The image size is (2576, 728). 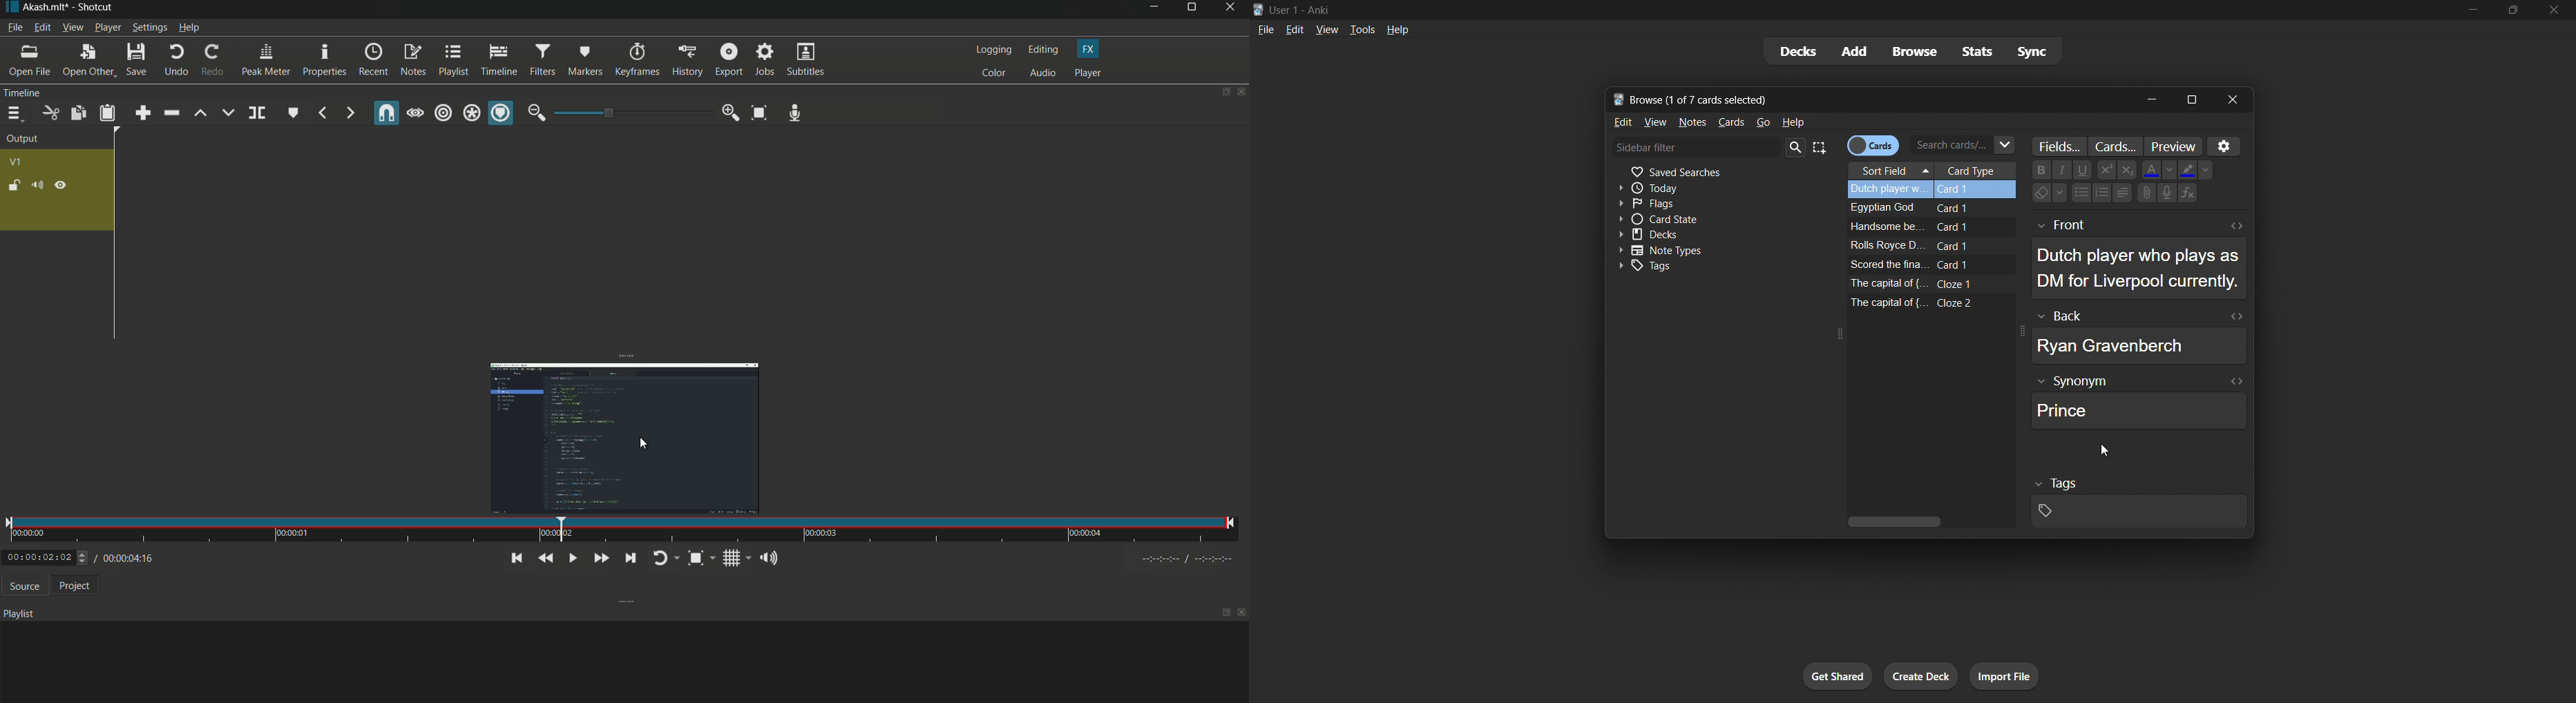 I want to click on go, so click(x=1762, y=122).